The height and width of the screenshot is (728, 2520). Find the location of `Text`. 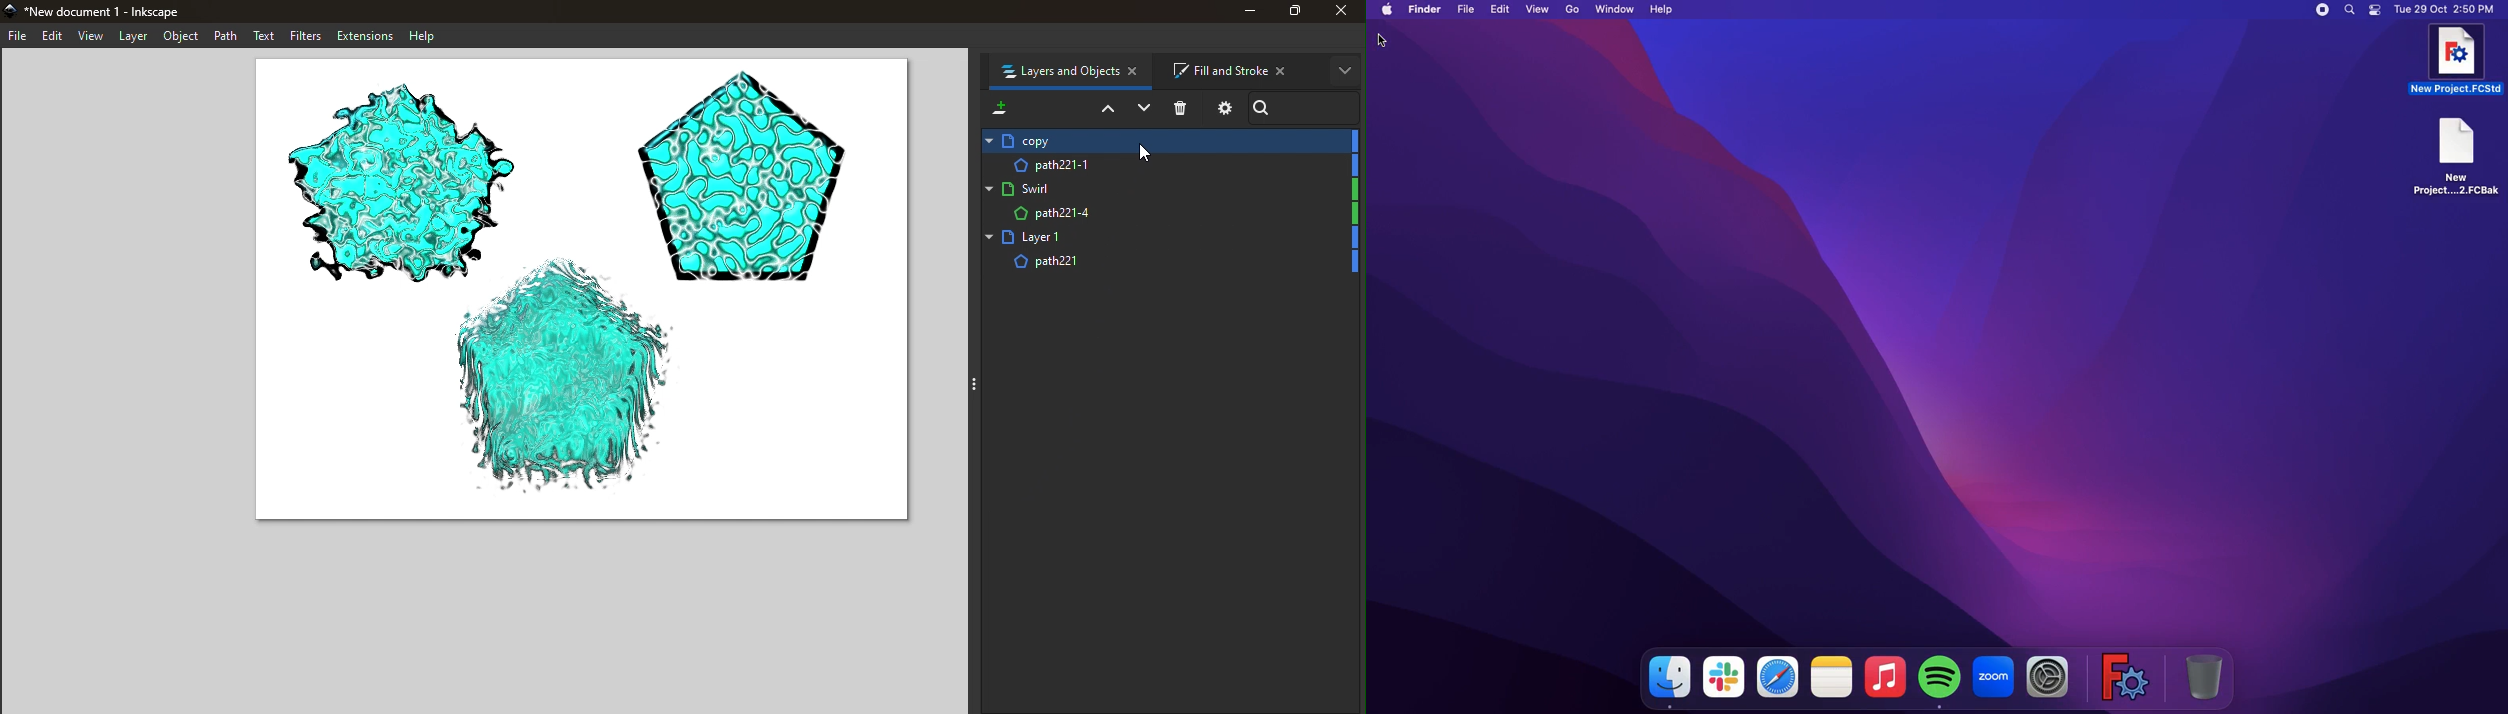

Text is located at coordinates (264, 36).